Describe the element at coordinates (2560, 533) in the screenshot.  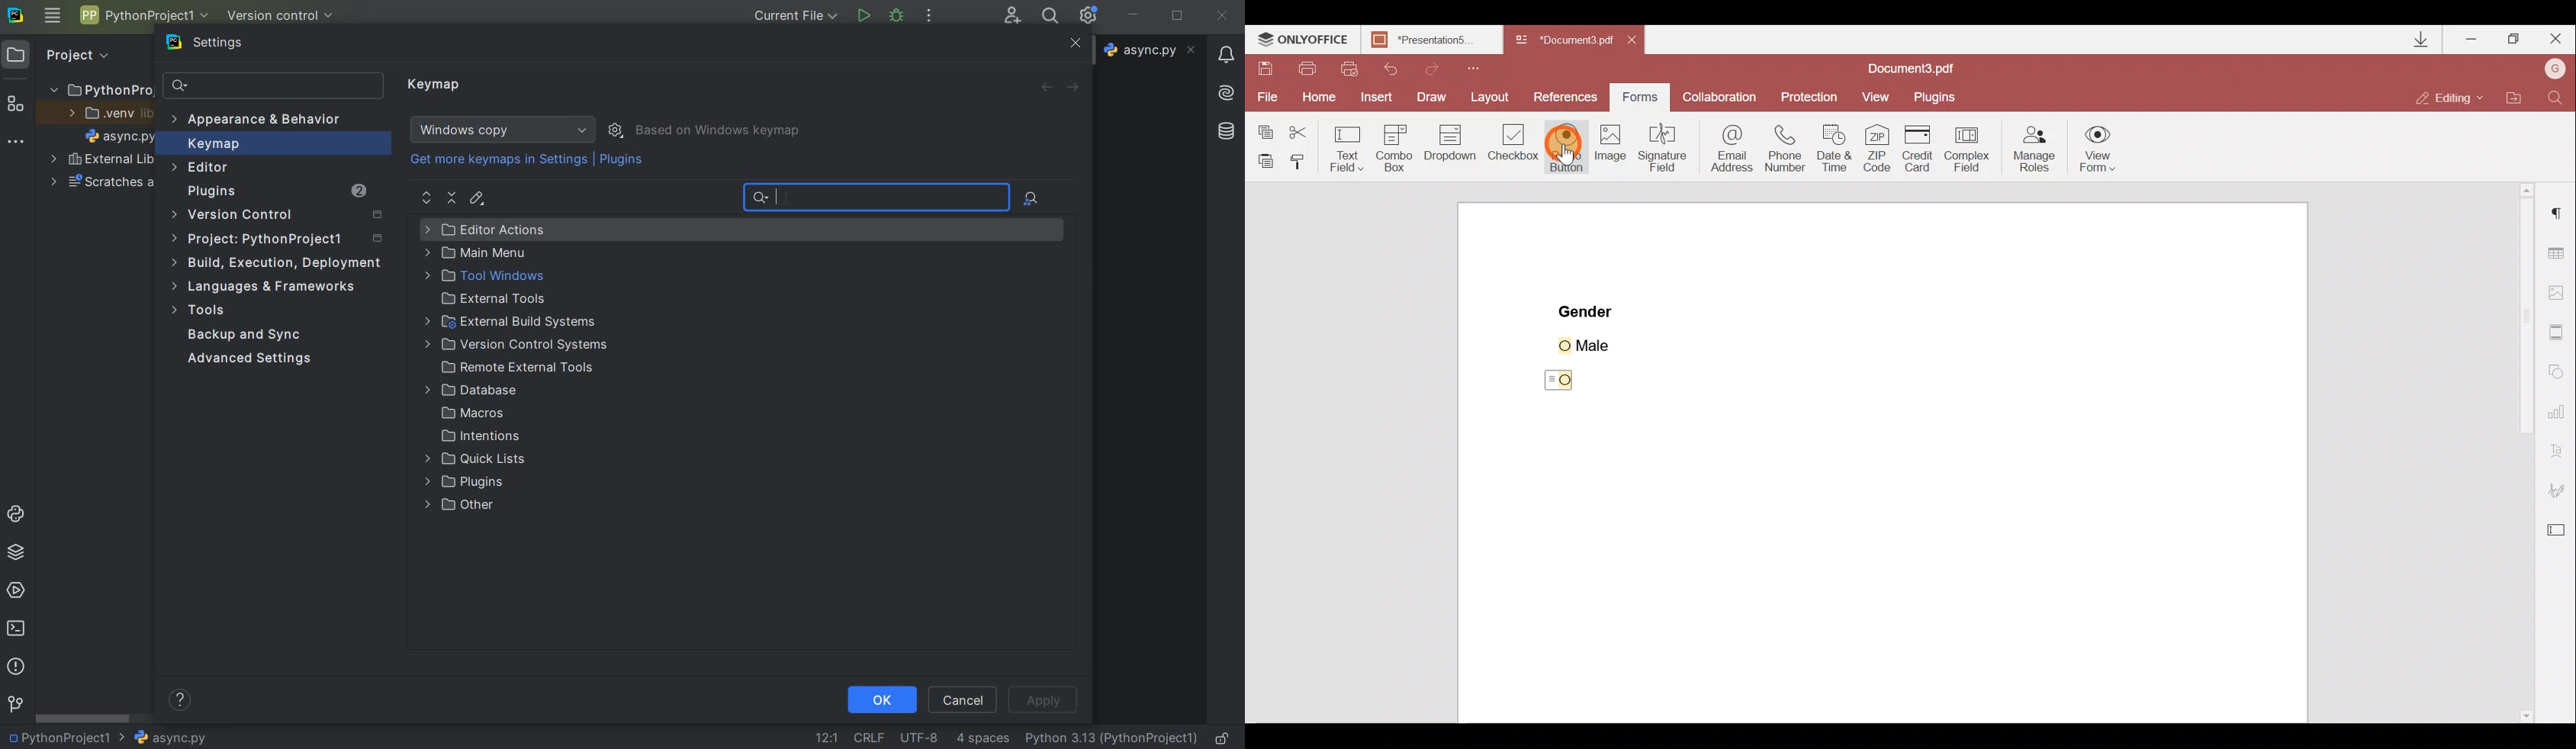
I see `Form settings` at that location.